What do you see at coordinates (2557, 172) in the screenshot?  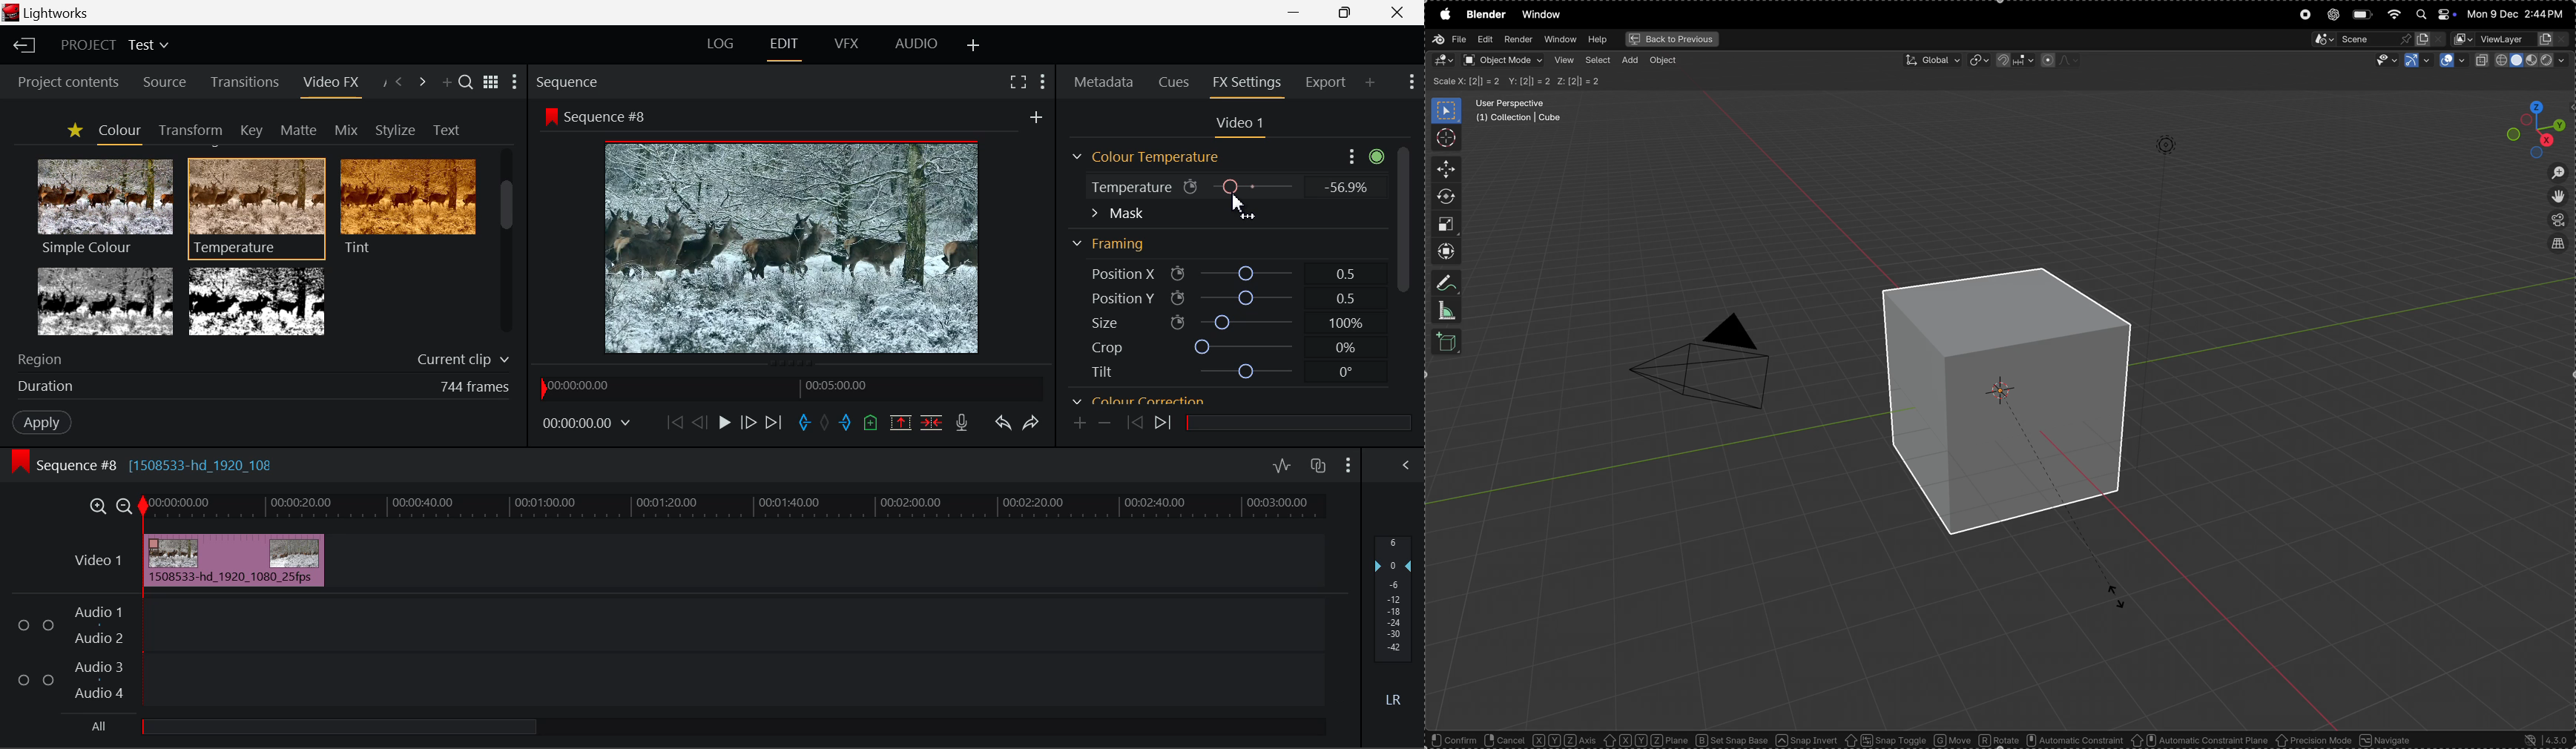 I see `zoom in out` at bounding box center [2557, 172].